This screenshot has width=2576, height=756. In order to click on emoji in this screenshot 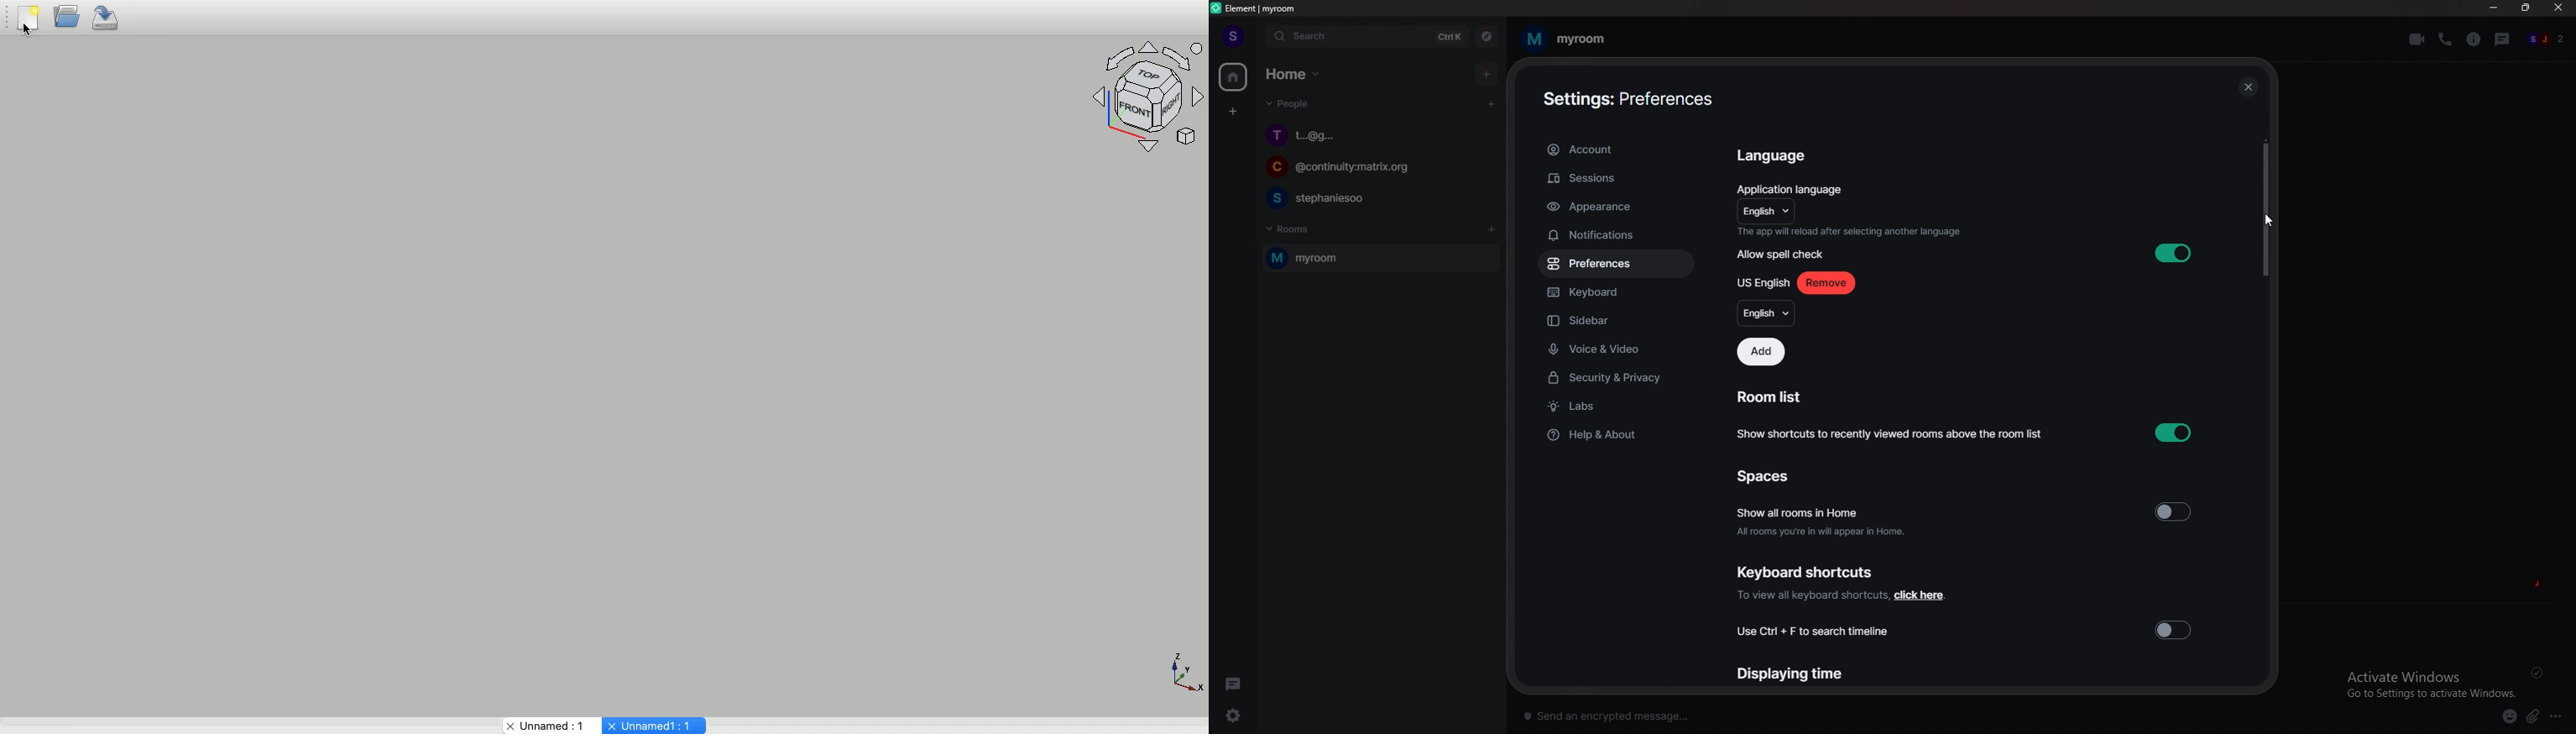, I will do `click(2504, 715)`.